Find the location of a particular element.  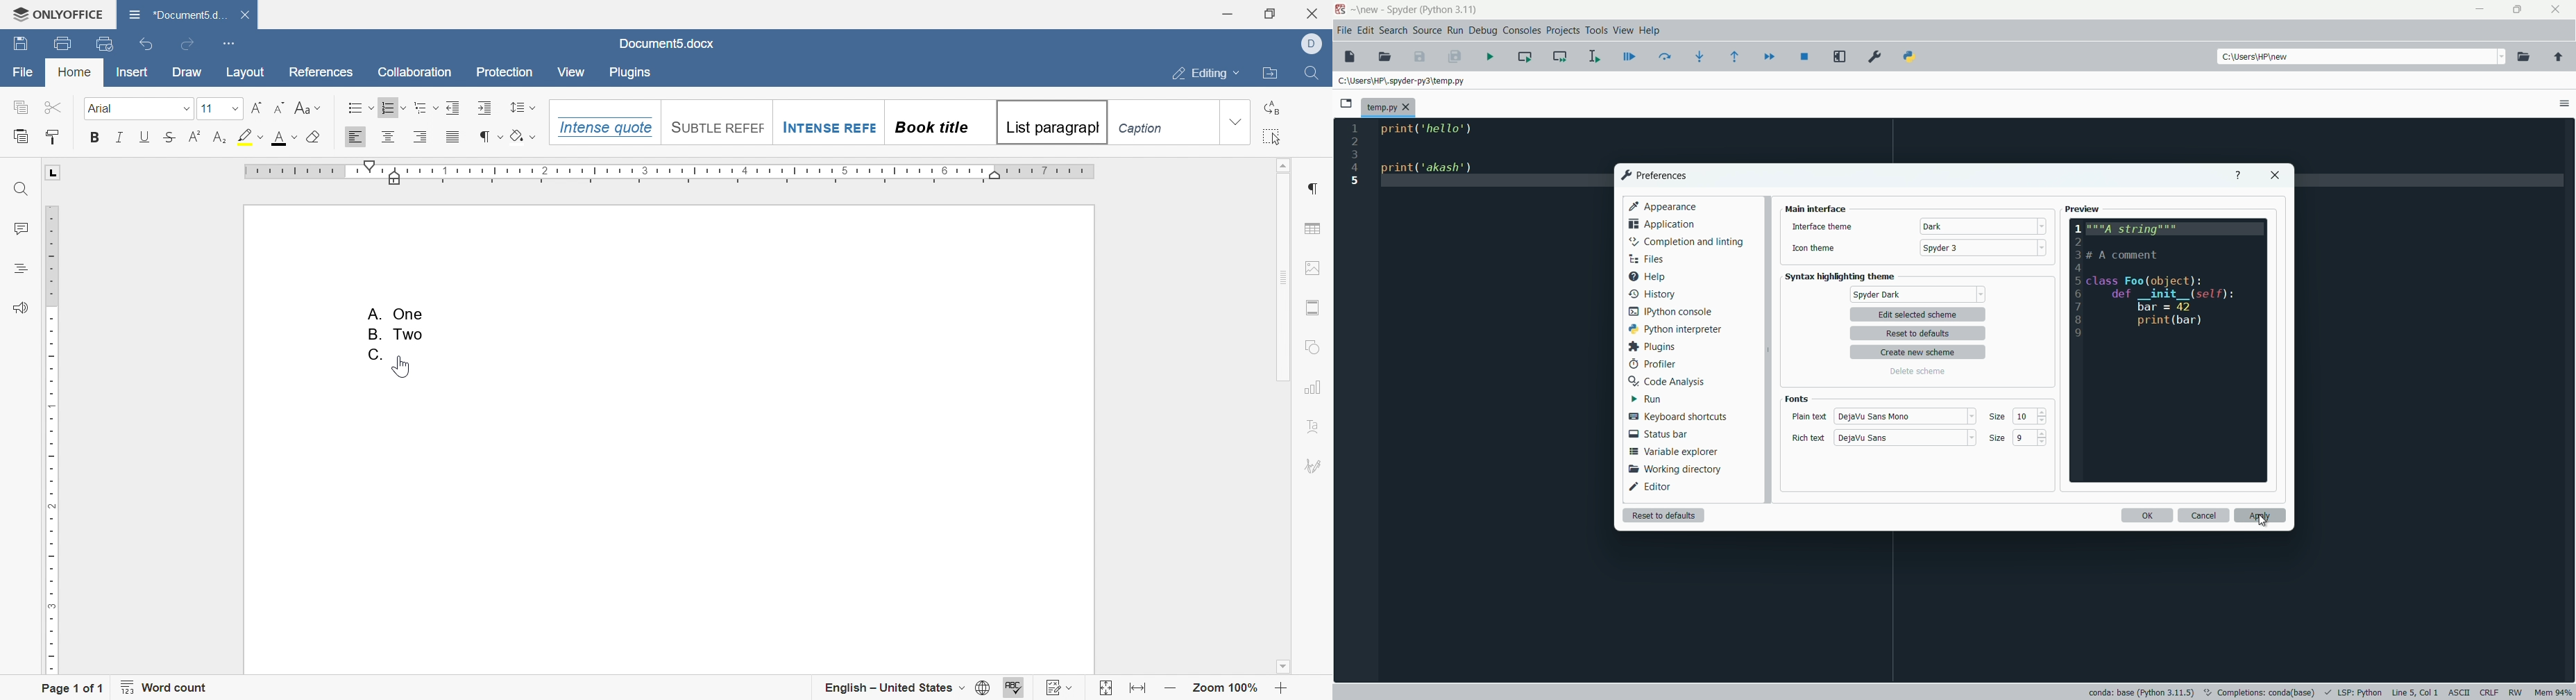

10 is located at coordinates (2025, 417).